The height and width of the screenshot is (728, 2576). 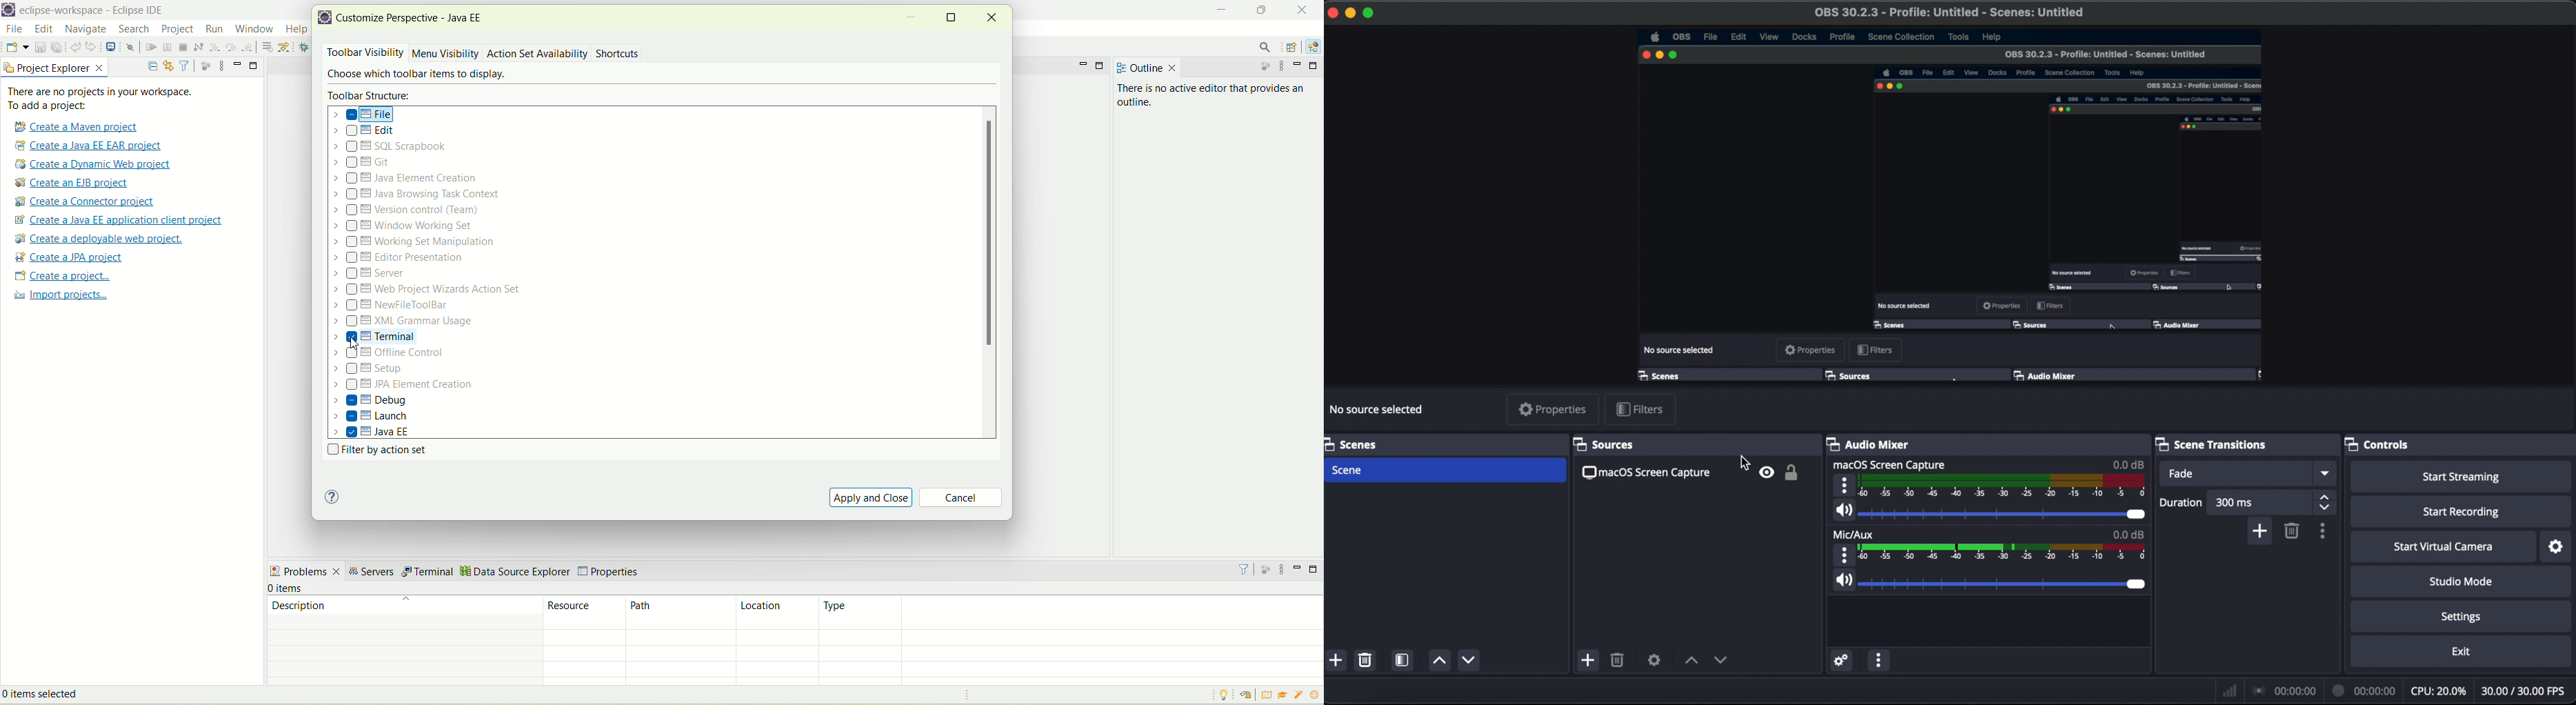 I want to click on audio icon, so click(x=1843, y=511).